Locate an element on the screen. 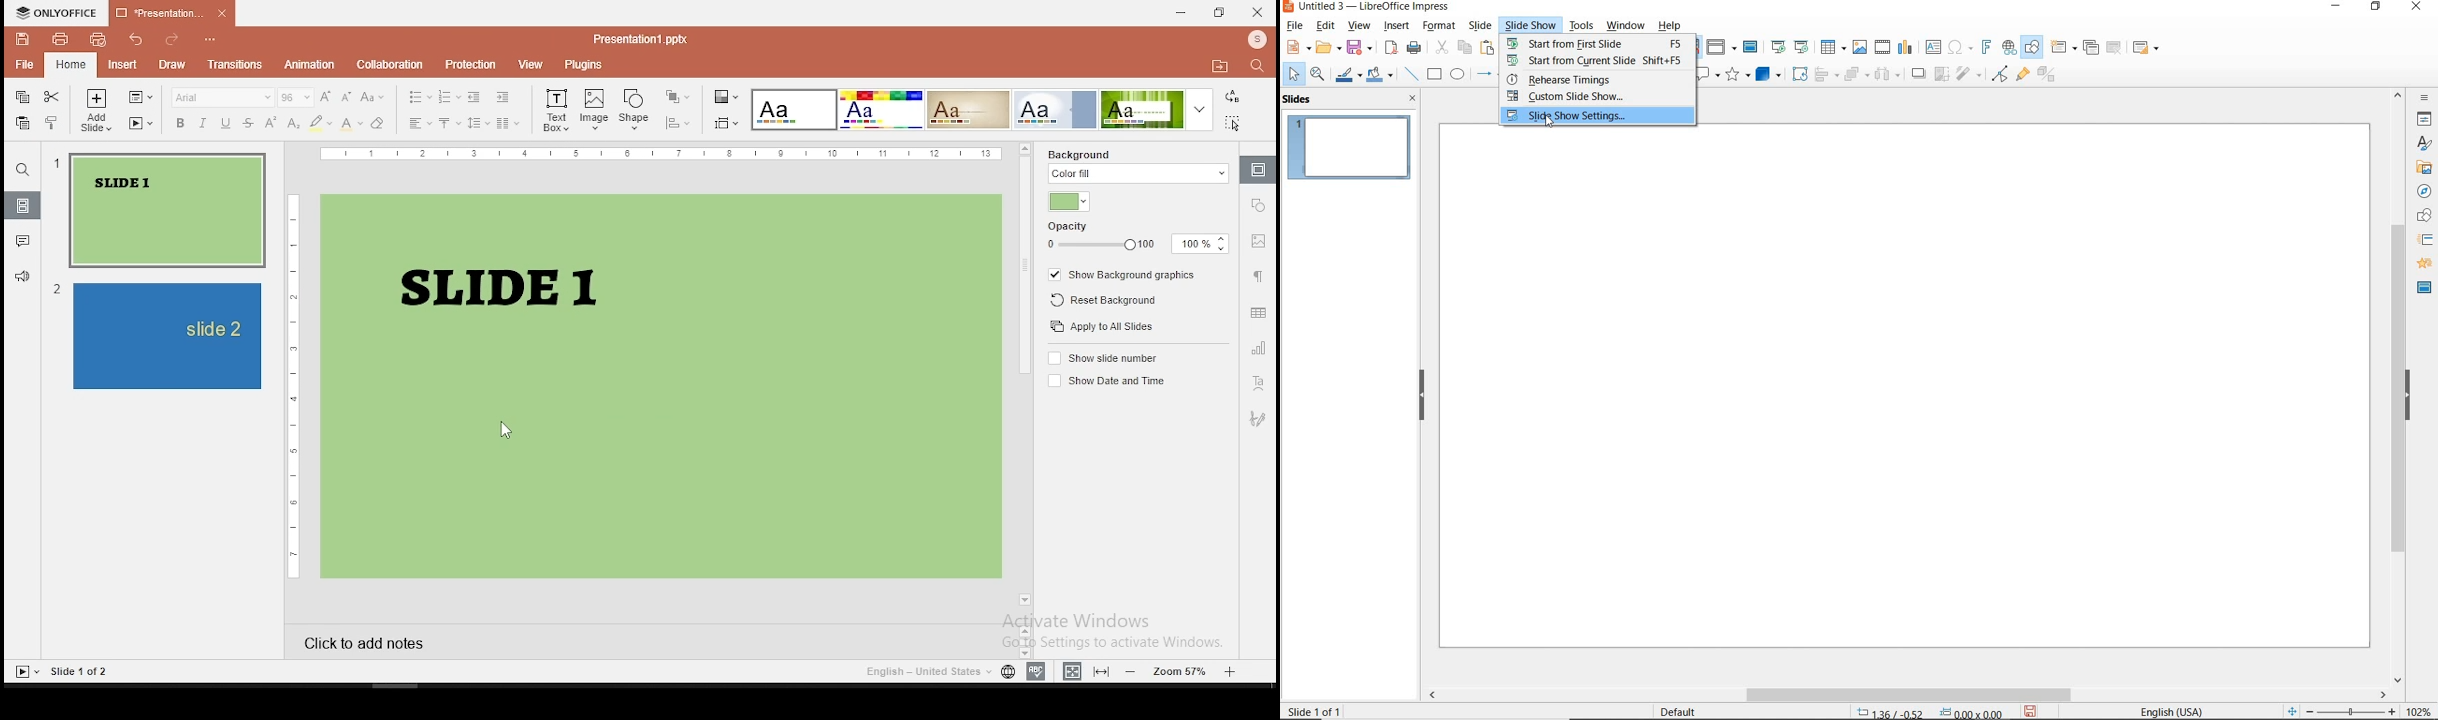  ANIMATION is located at coordinates (2426, 265).